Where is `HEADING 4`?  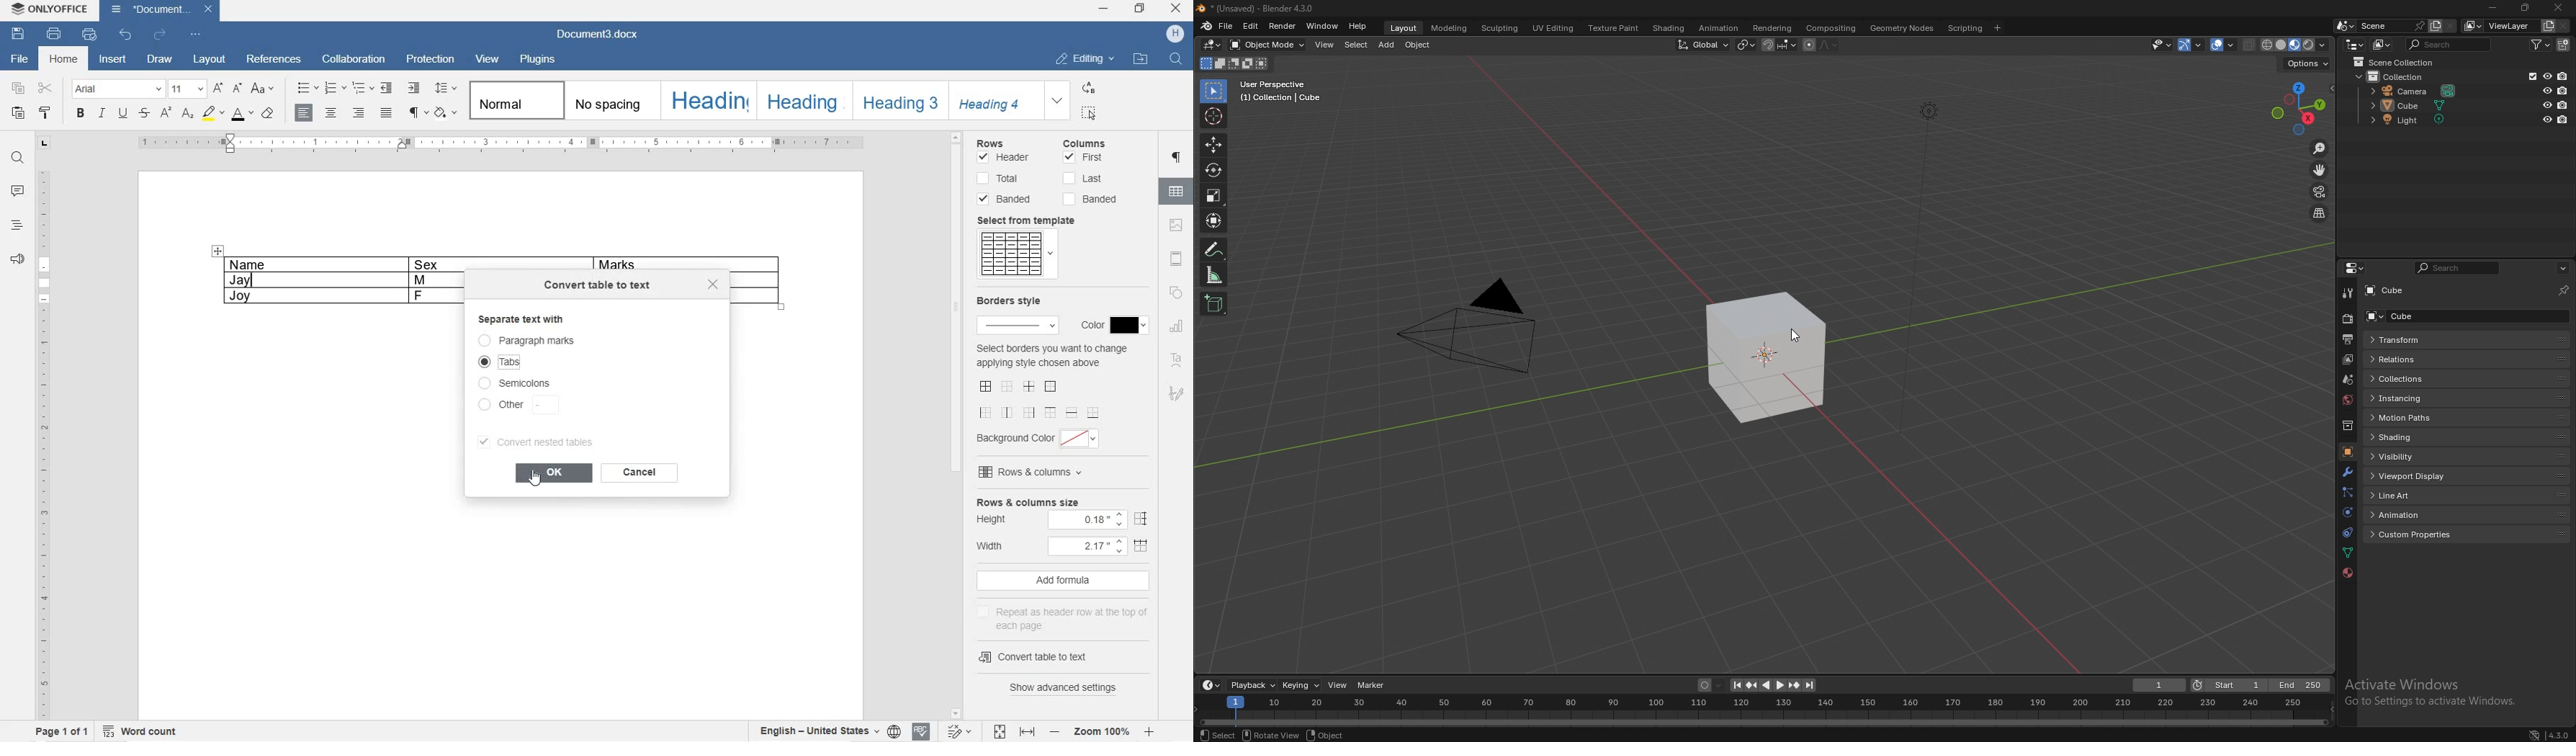
HEADING 4 is located at coordinates (993, 99).